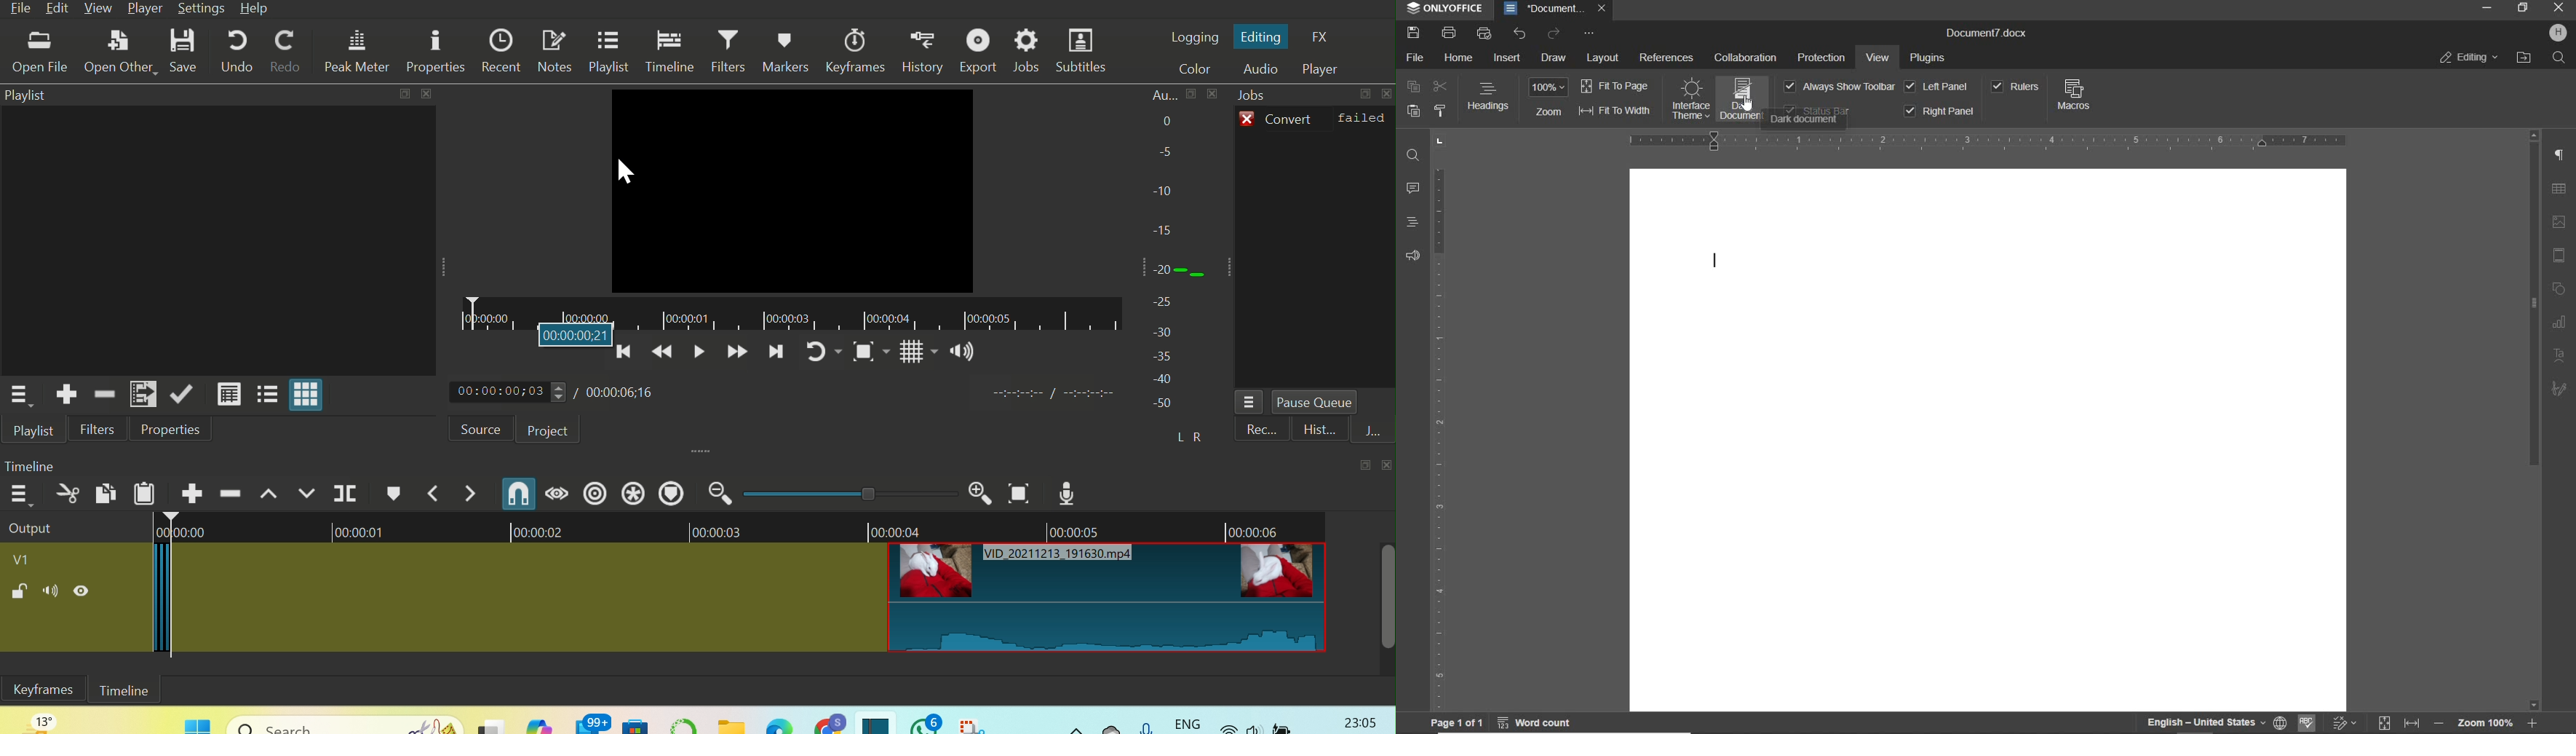 The height and width of the screenshot is (756, 2576). What do you see at coordinates (1554, 60) in the screenshot?
I see `DRAW` at bounding box center [1554, 60].